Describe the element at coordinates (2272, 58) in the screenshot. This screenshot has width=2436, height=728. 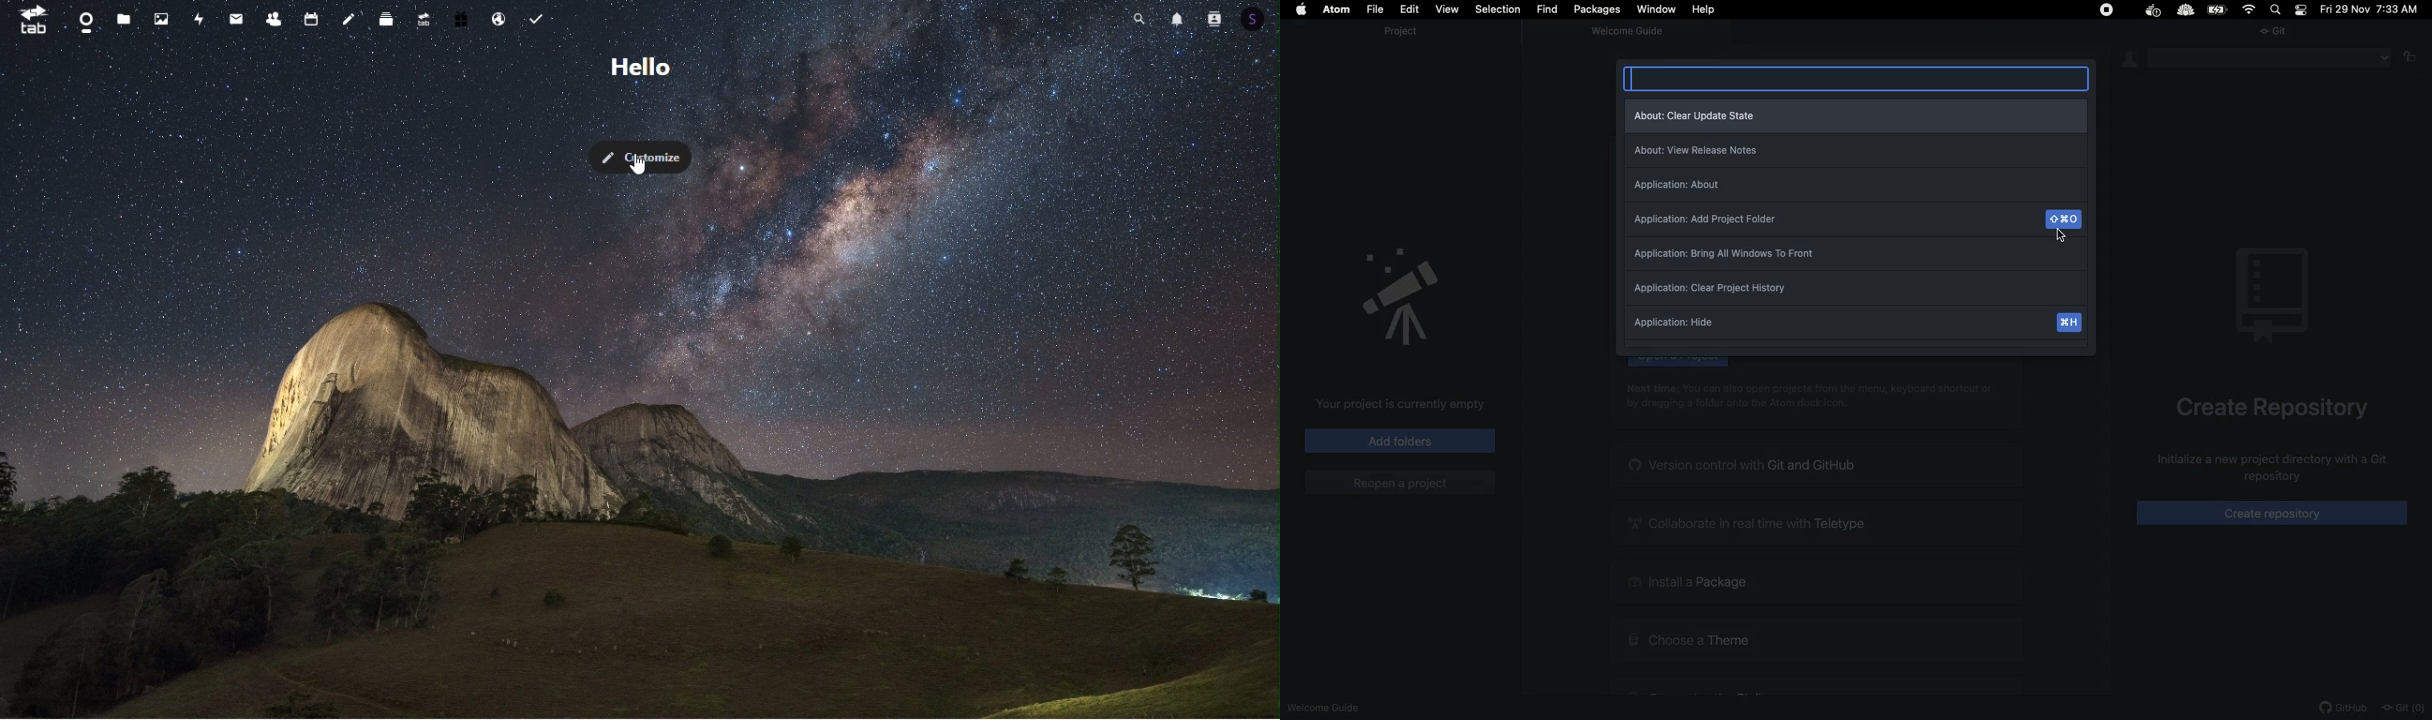
I see `Menu` at that location.